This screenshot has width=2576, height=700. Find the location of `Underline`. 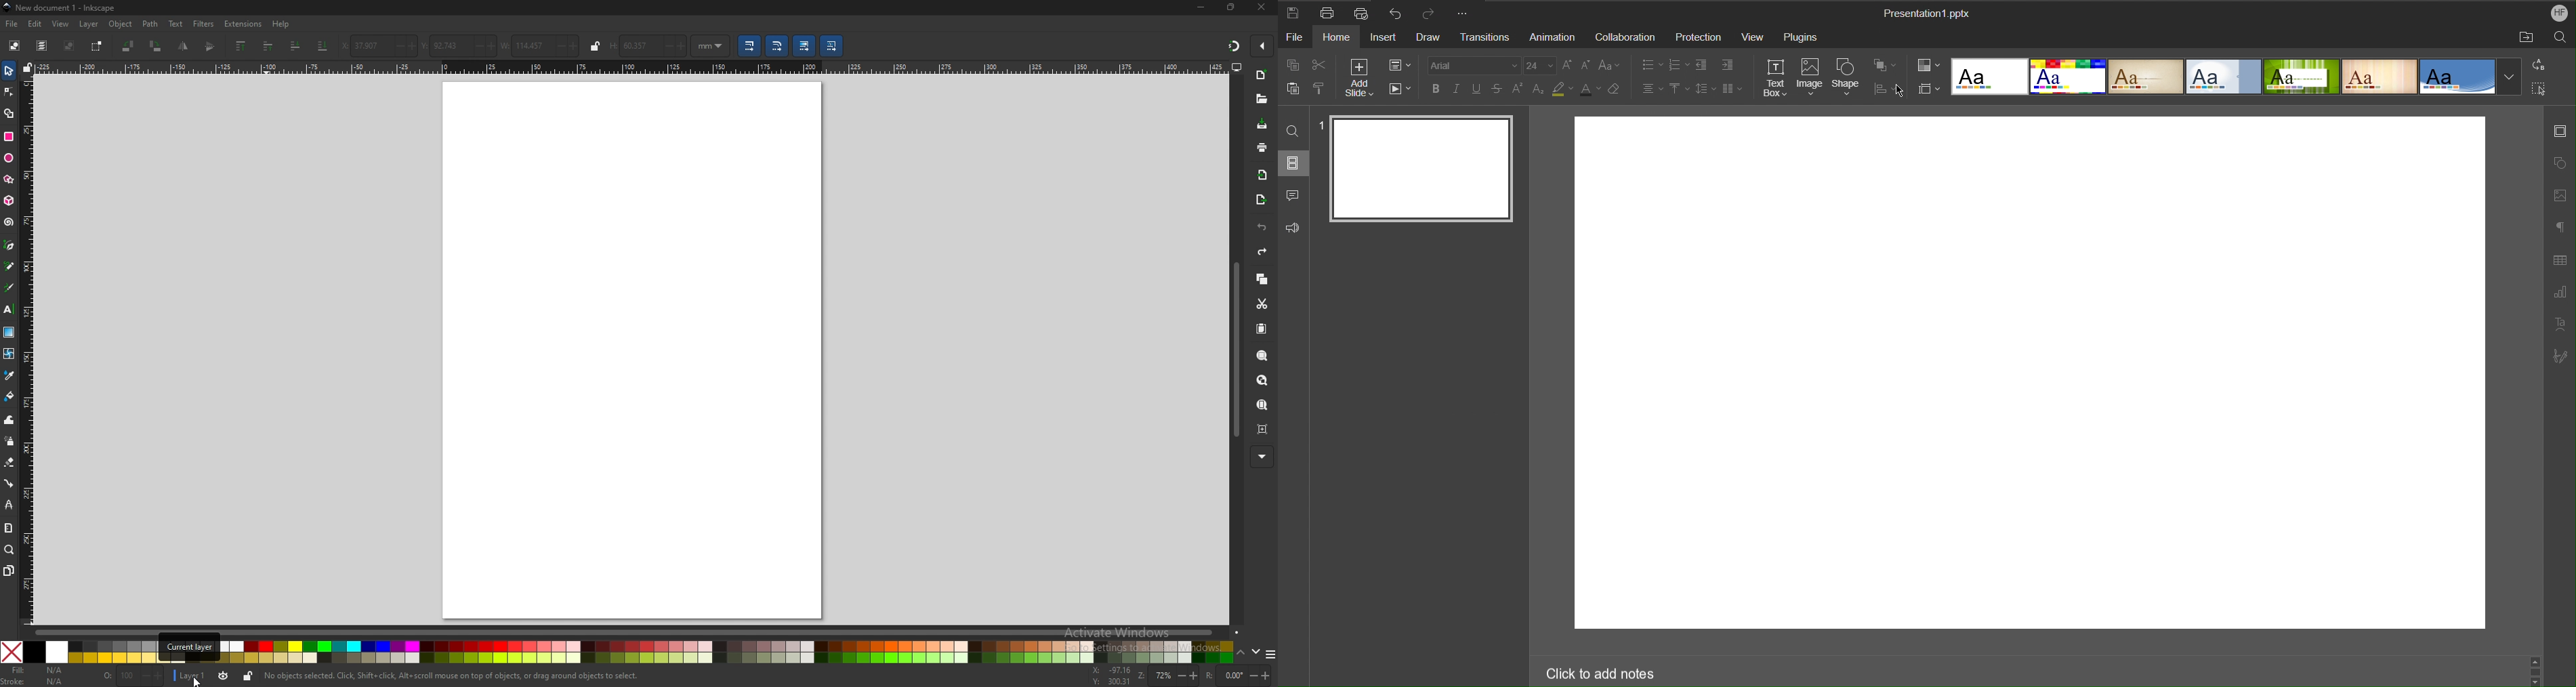

Underline is located at coordinates (1478, 89).